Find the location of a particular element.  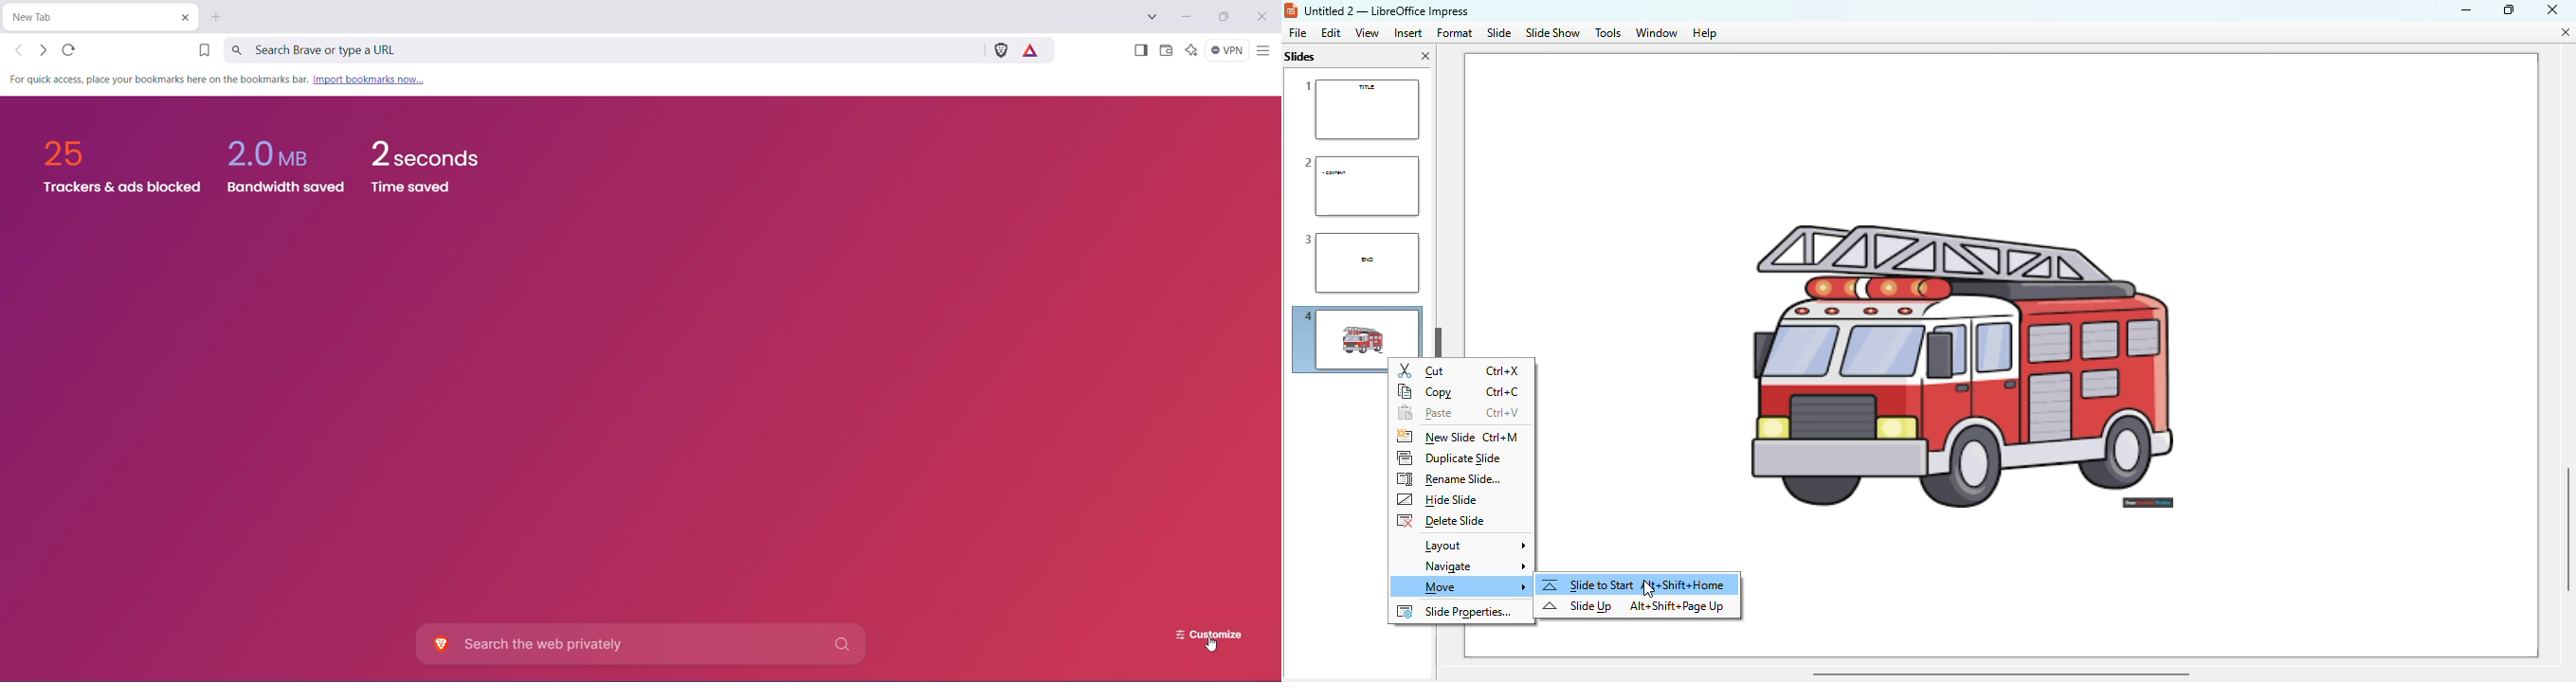

edit is located at coordinates (1331, 32).